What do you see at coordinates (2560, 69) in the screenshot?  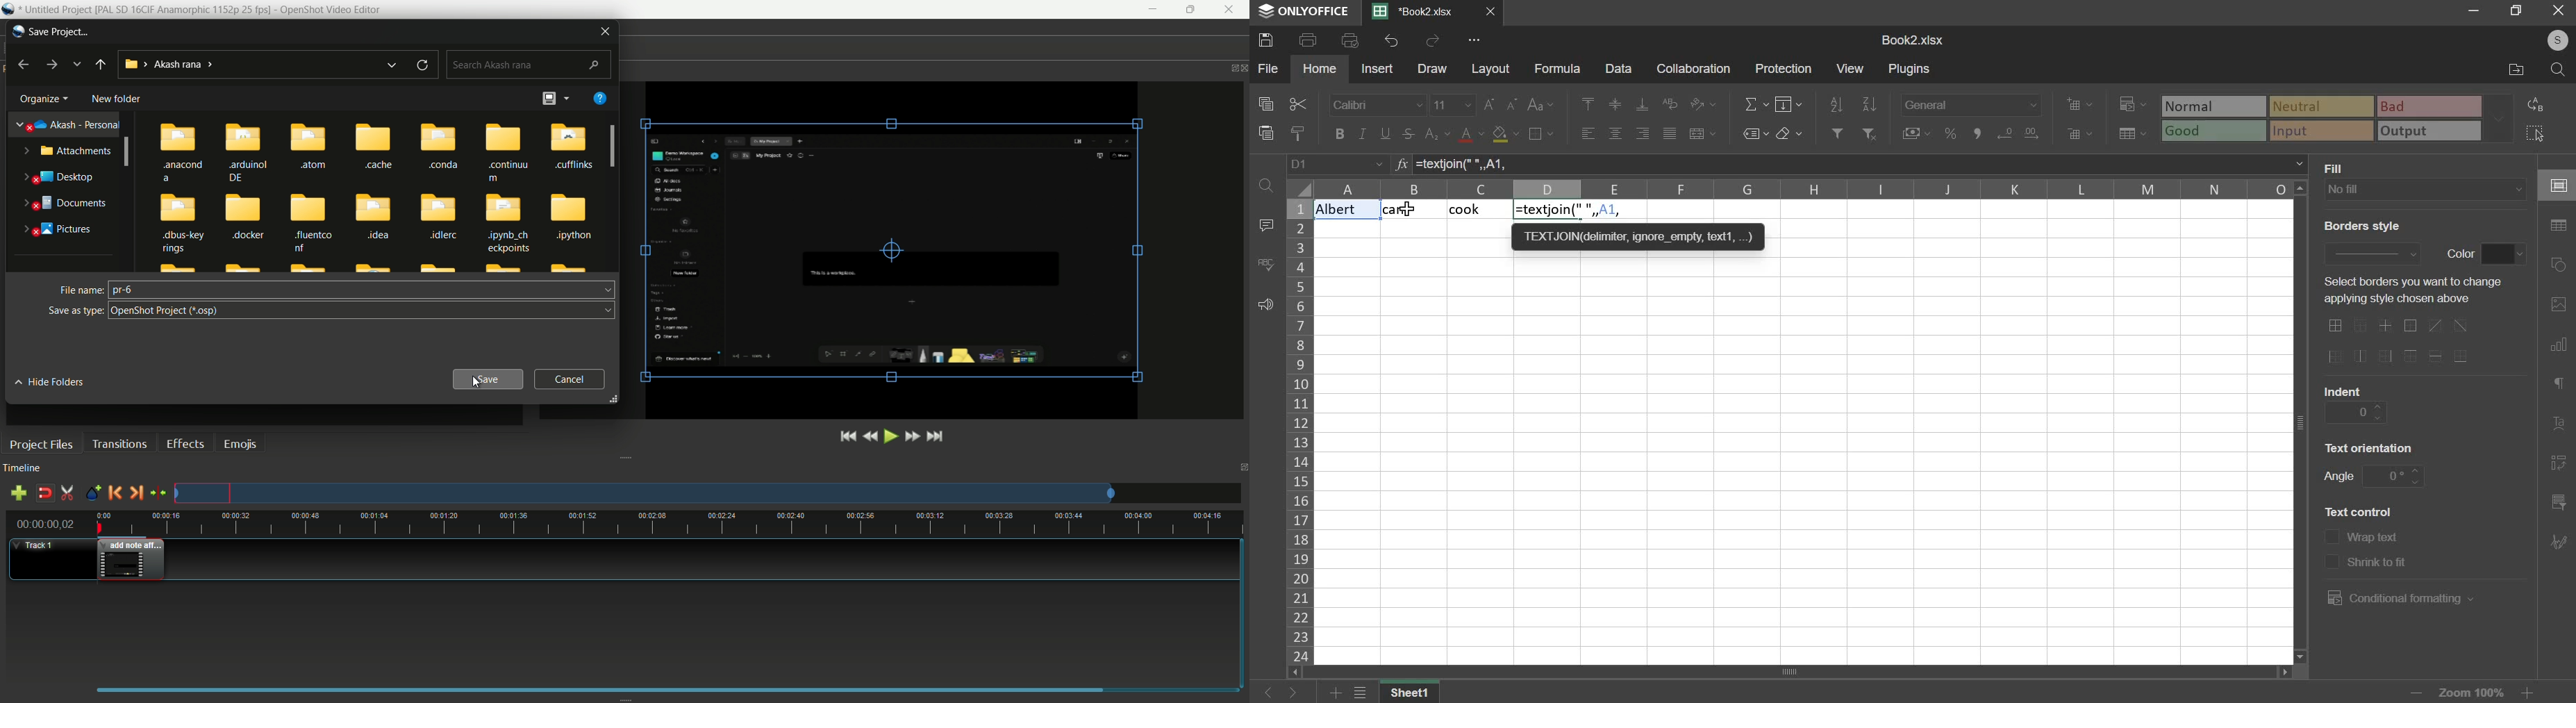 I see `search` at bounding box center [2560, 69].